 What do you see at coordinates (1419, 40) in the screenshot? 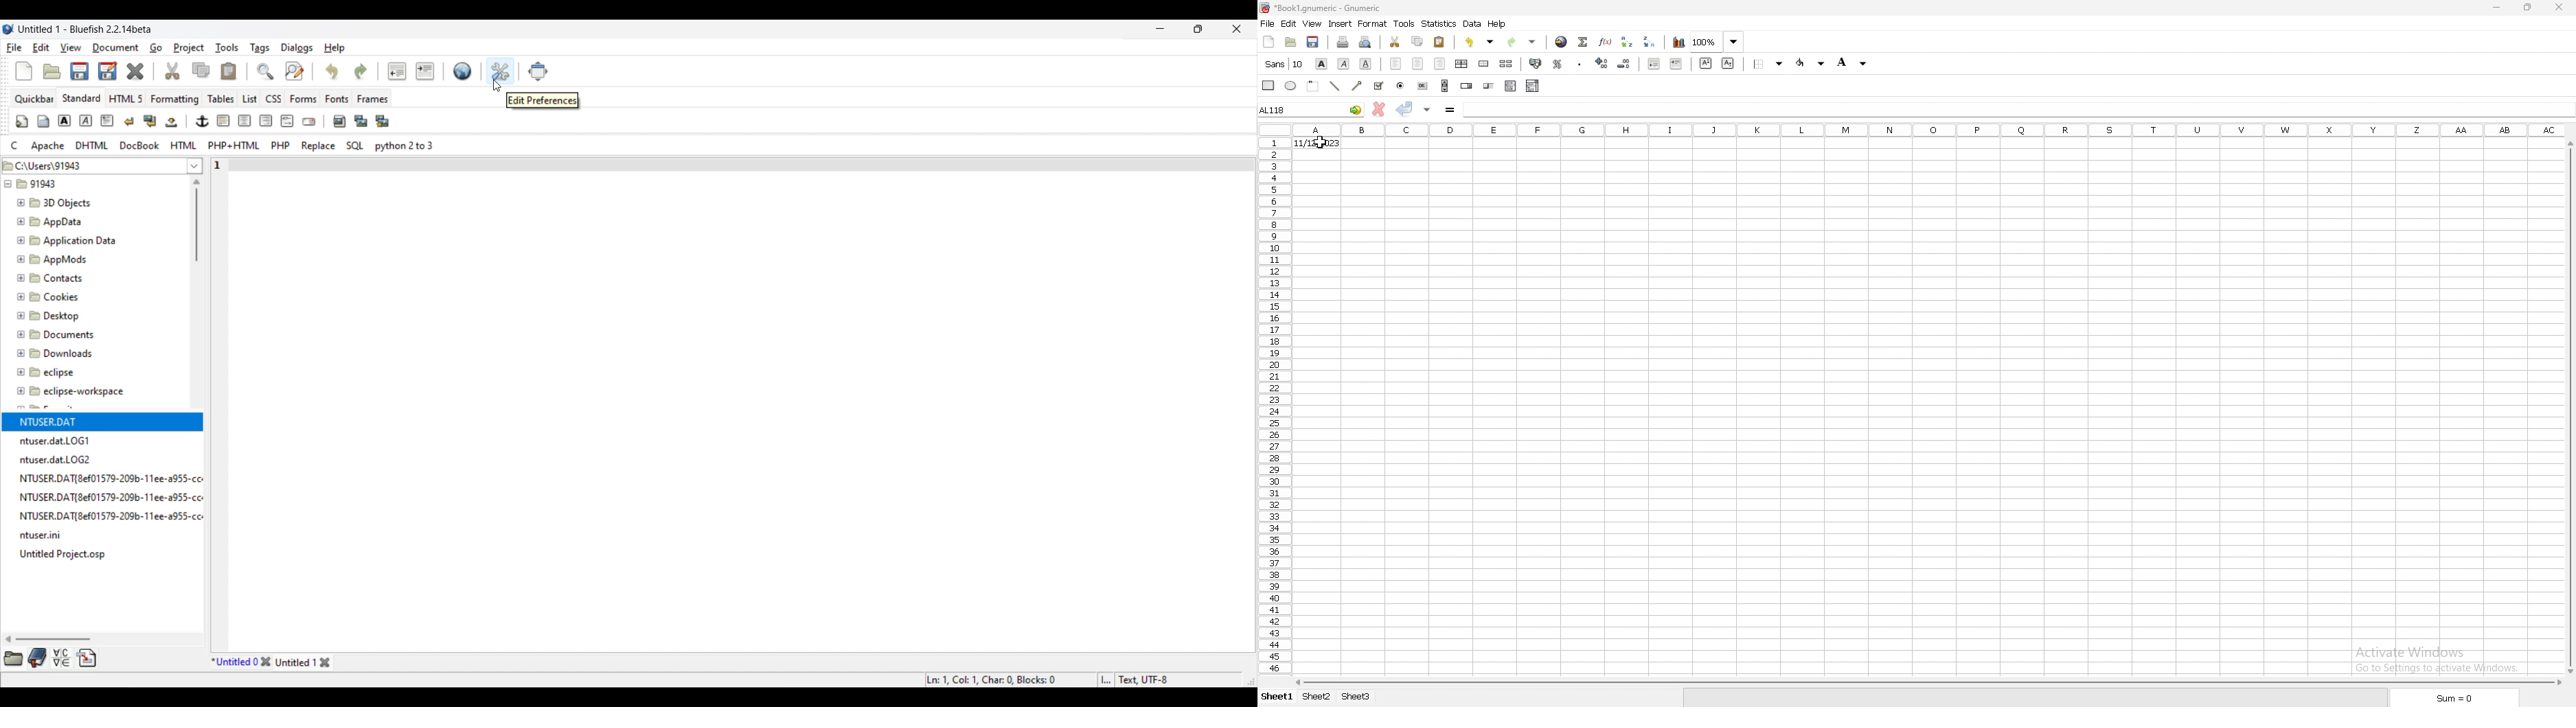
I see `copy` at bounding box center [1419, 40].